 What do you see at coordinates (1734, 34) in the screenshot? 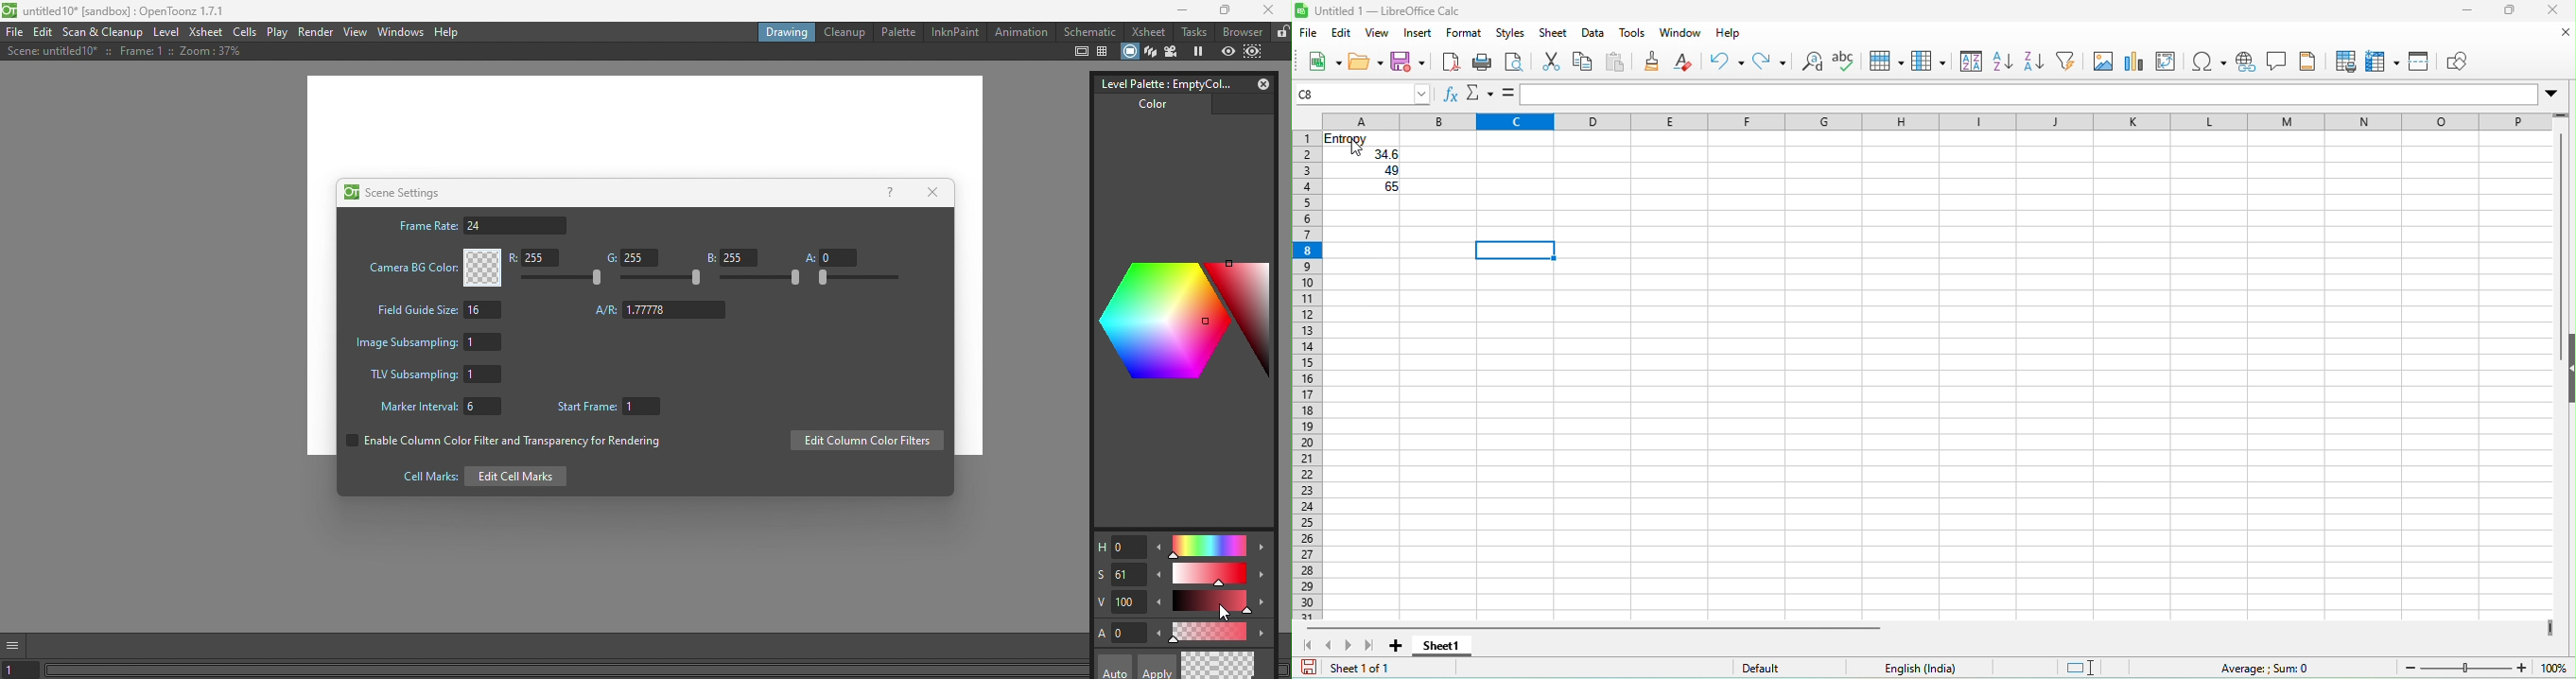
I see `help` at bounding box center [1734, 34].